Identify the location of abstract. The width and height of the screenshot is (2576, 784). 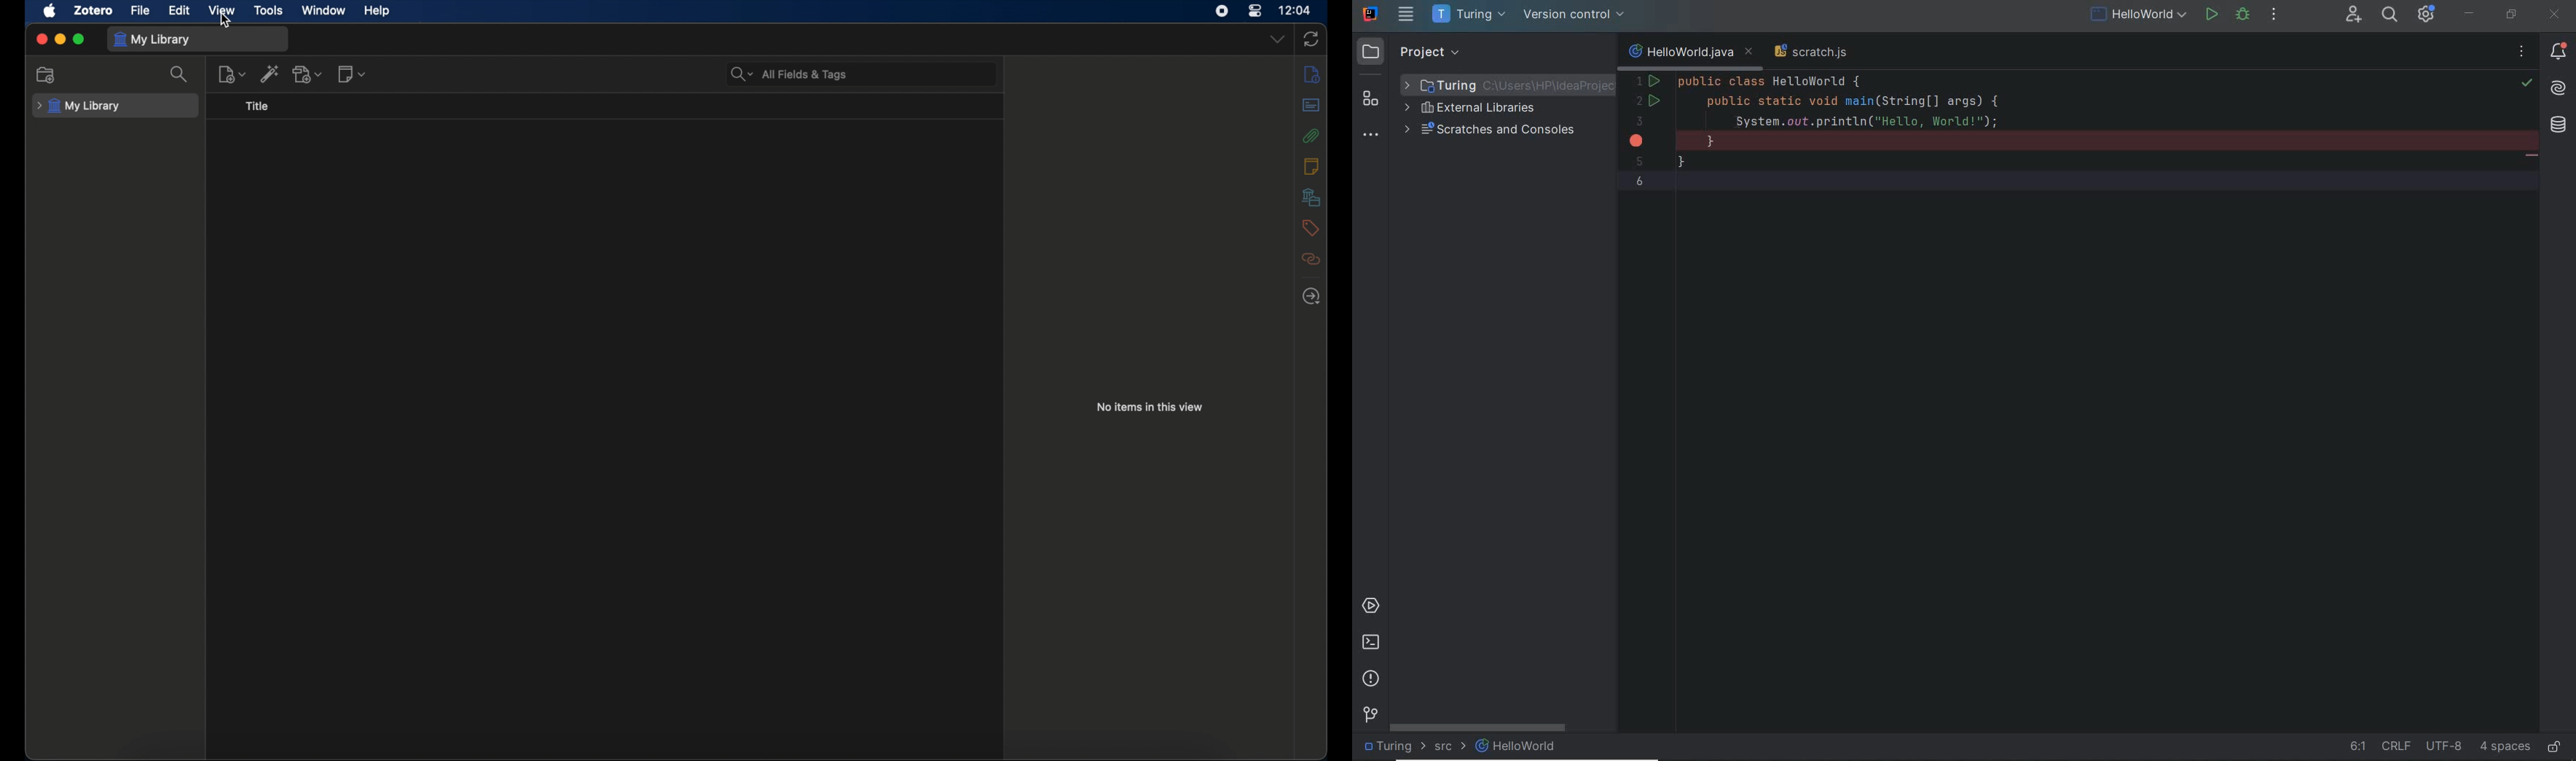
(1311, 105).